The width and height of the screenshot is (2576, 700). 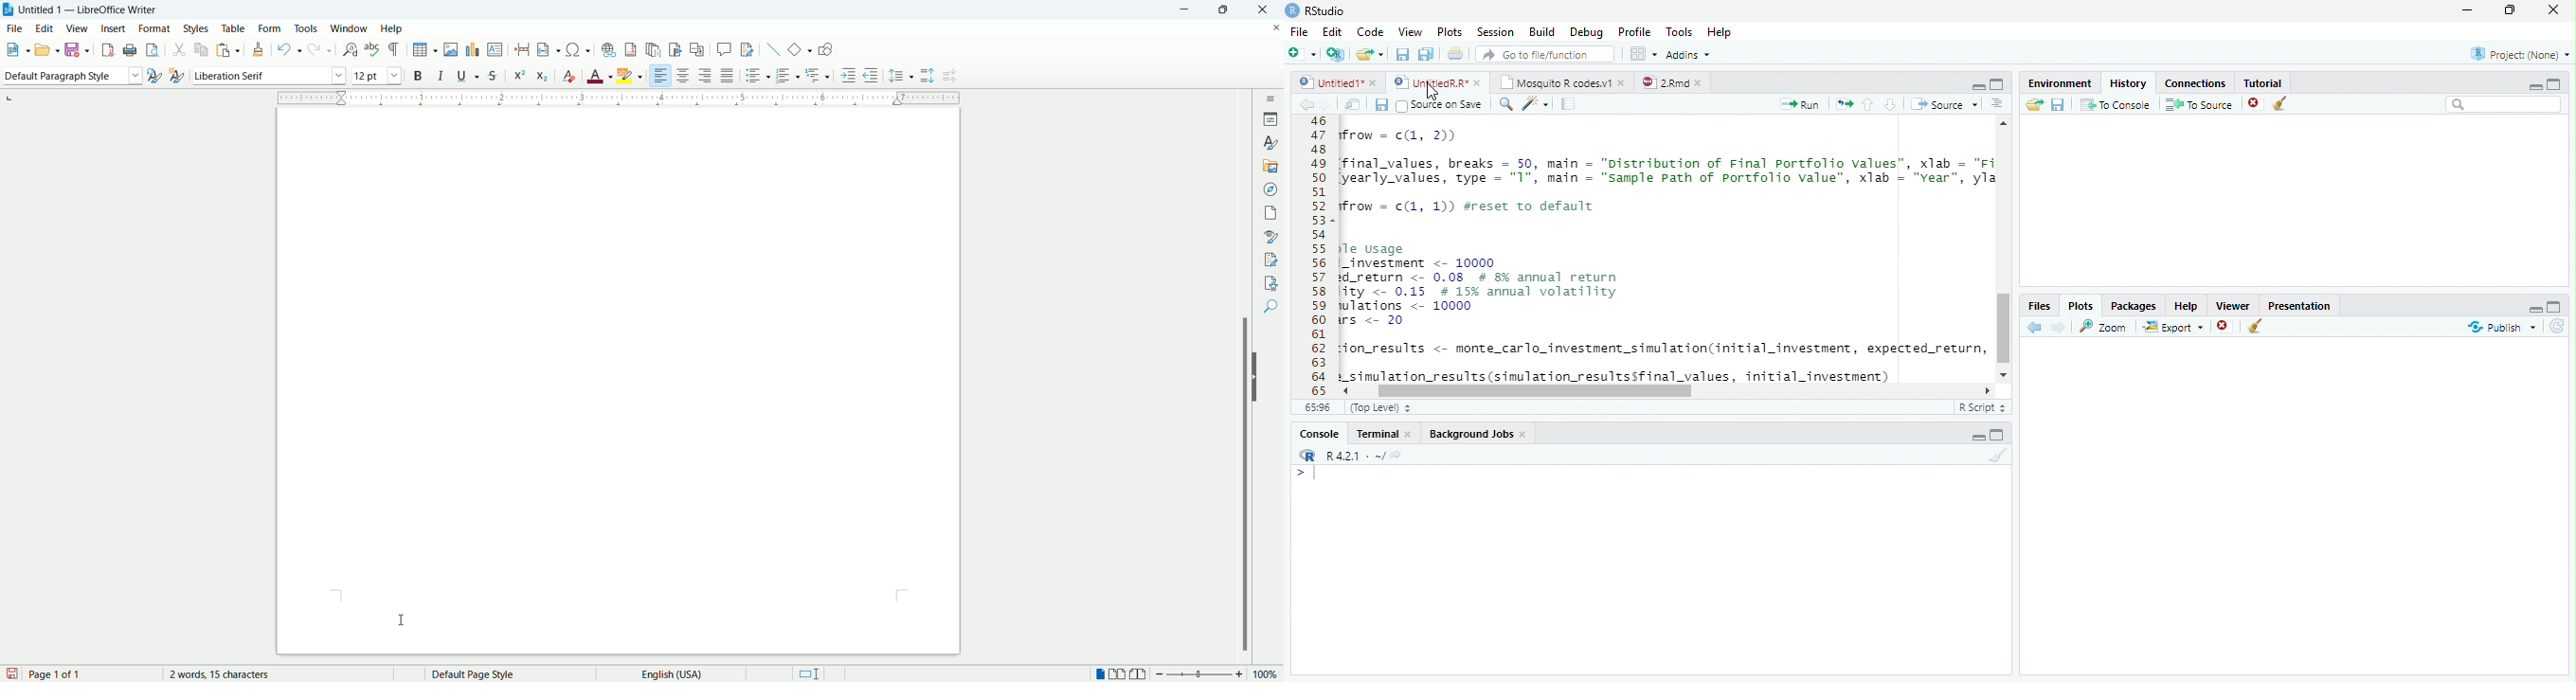 I want to click on standard selection, so click(x=809, y=674).